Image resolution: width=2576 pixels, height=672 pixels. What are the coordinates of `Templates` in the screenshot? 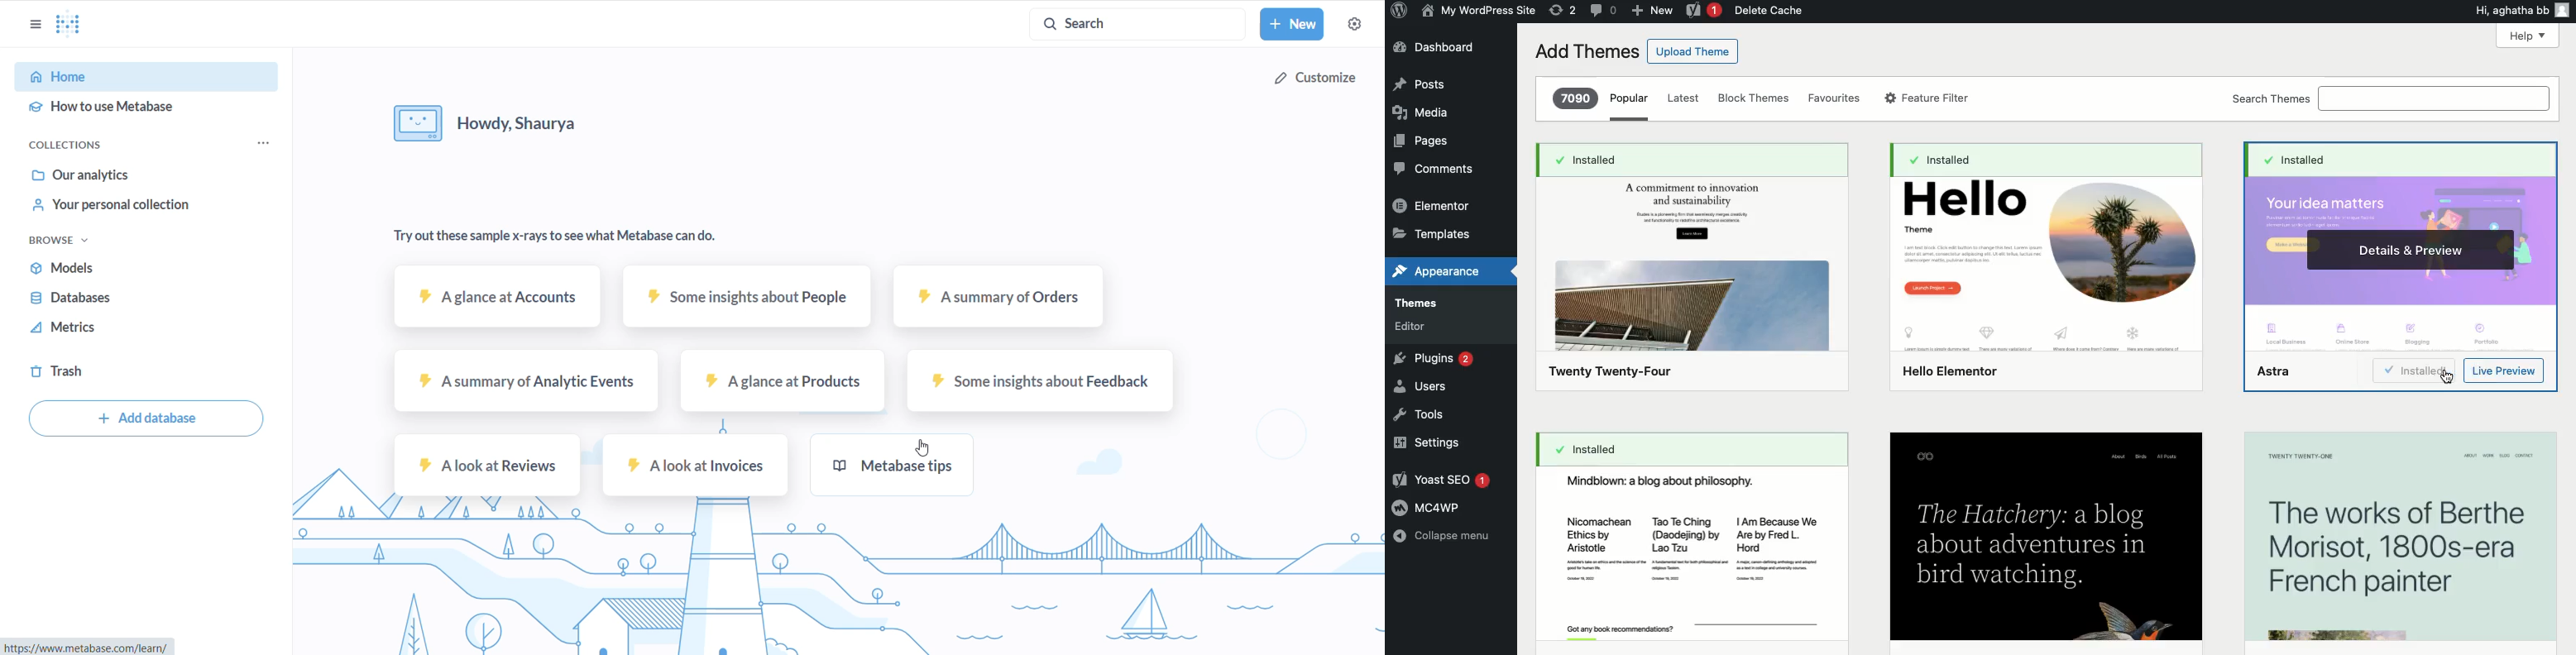 It's located at (1434, 231).